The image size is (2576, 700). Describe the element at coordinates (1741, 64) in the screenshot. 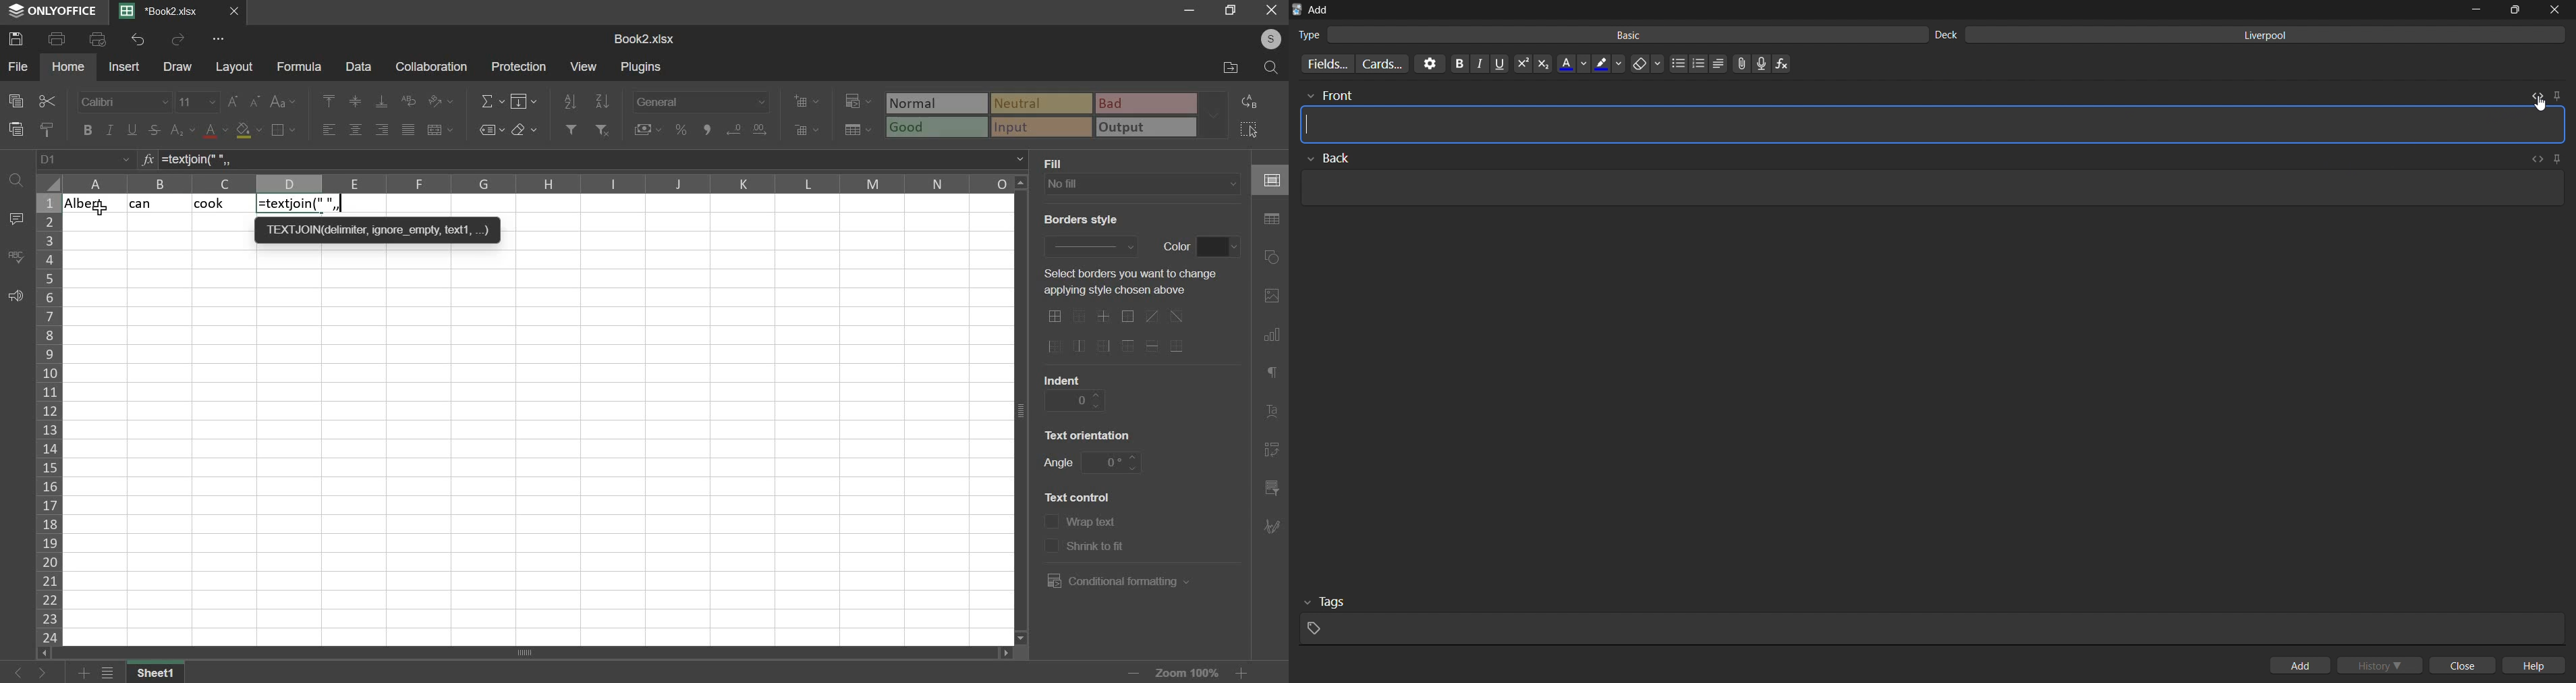

I see `attach files` at that location.